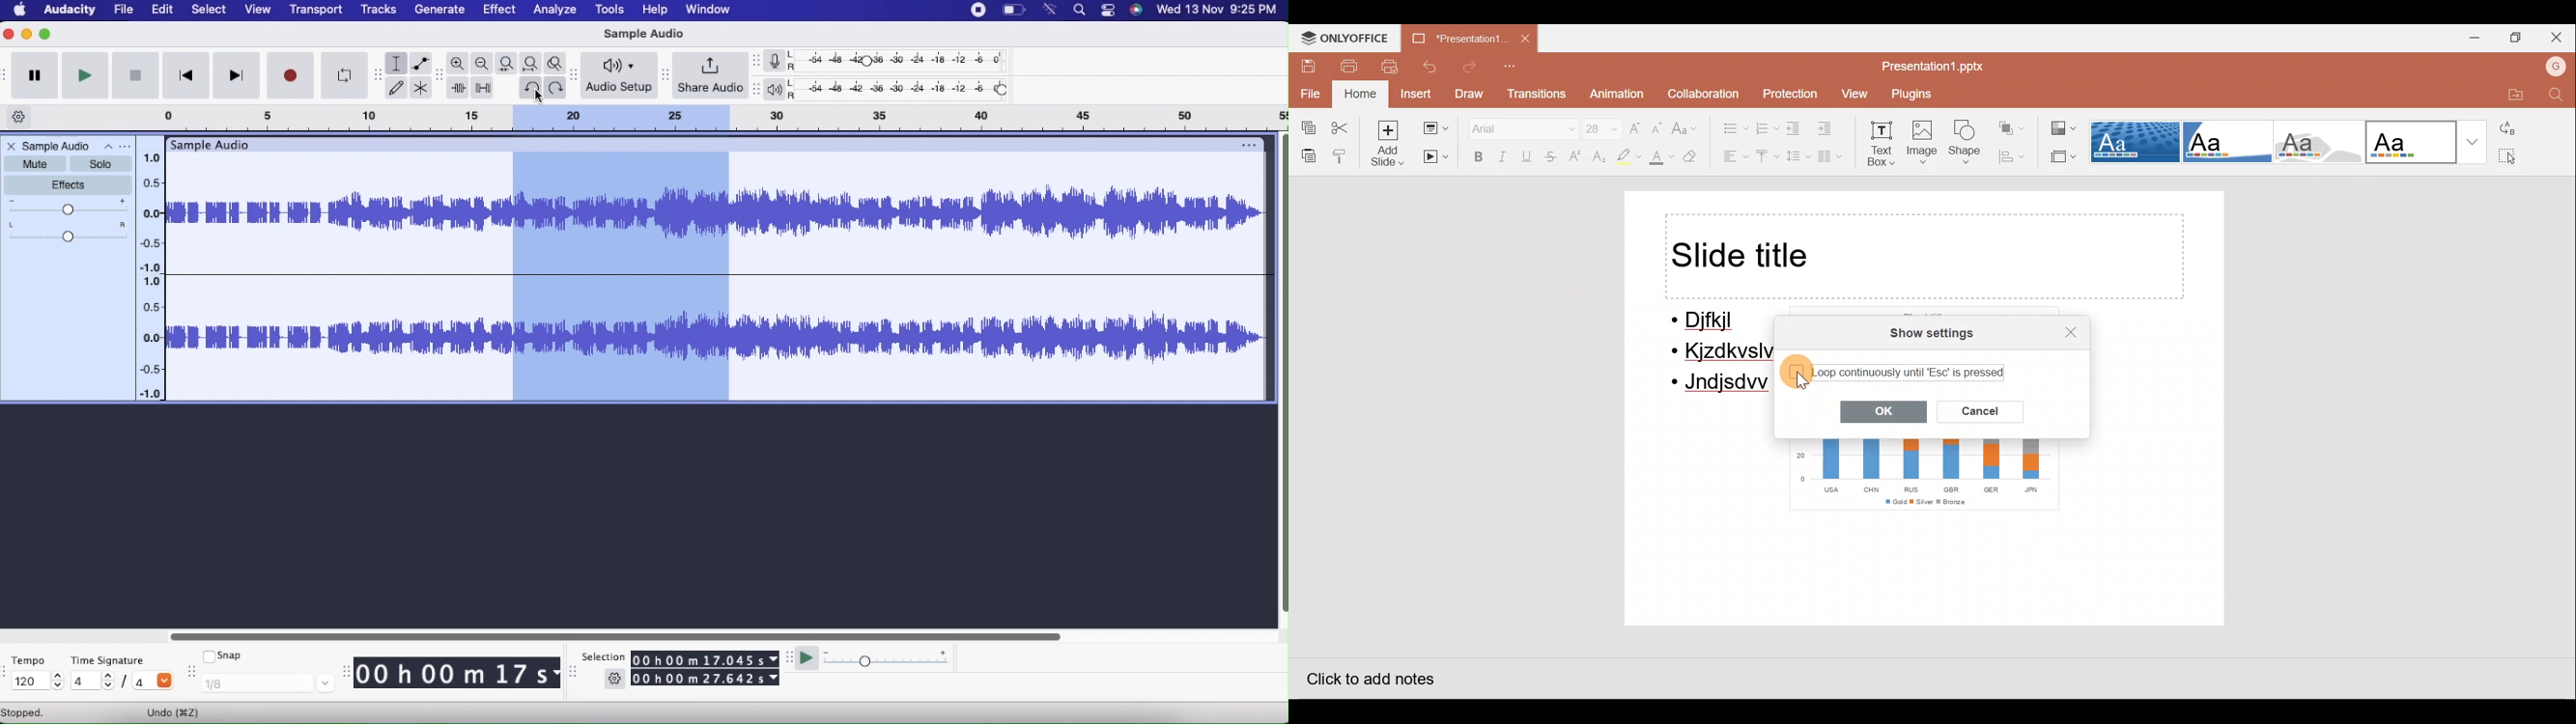 This screenshot has width=2576, height=728. I want to click on Edit, so click(163, 11).